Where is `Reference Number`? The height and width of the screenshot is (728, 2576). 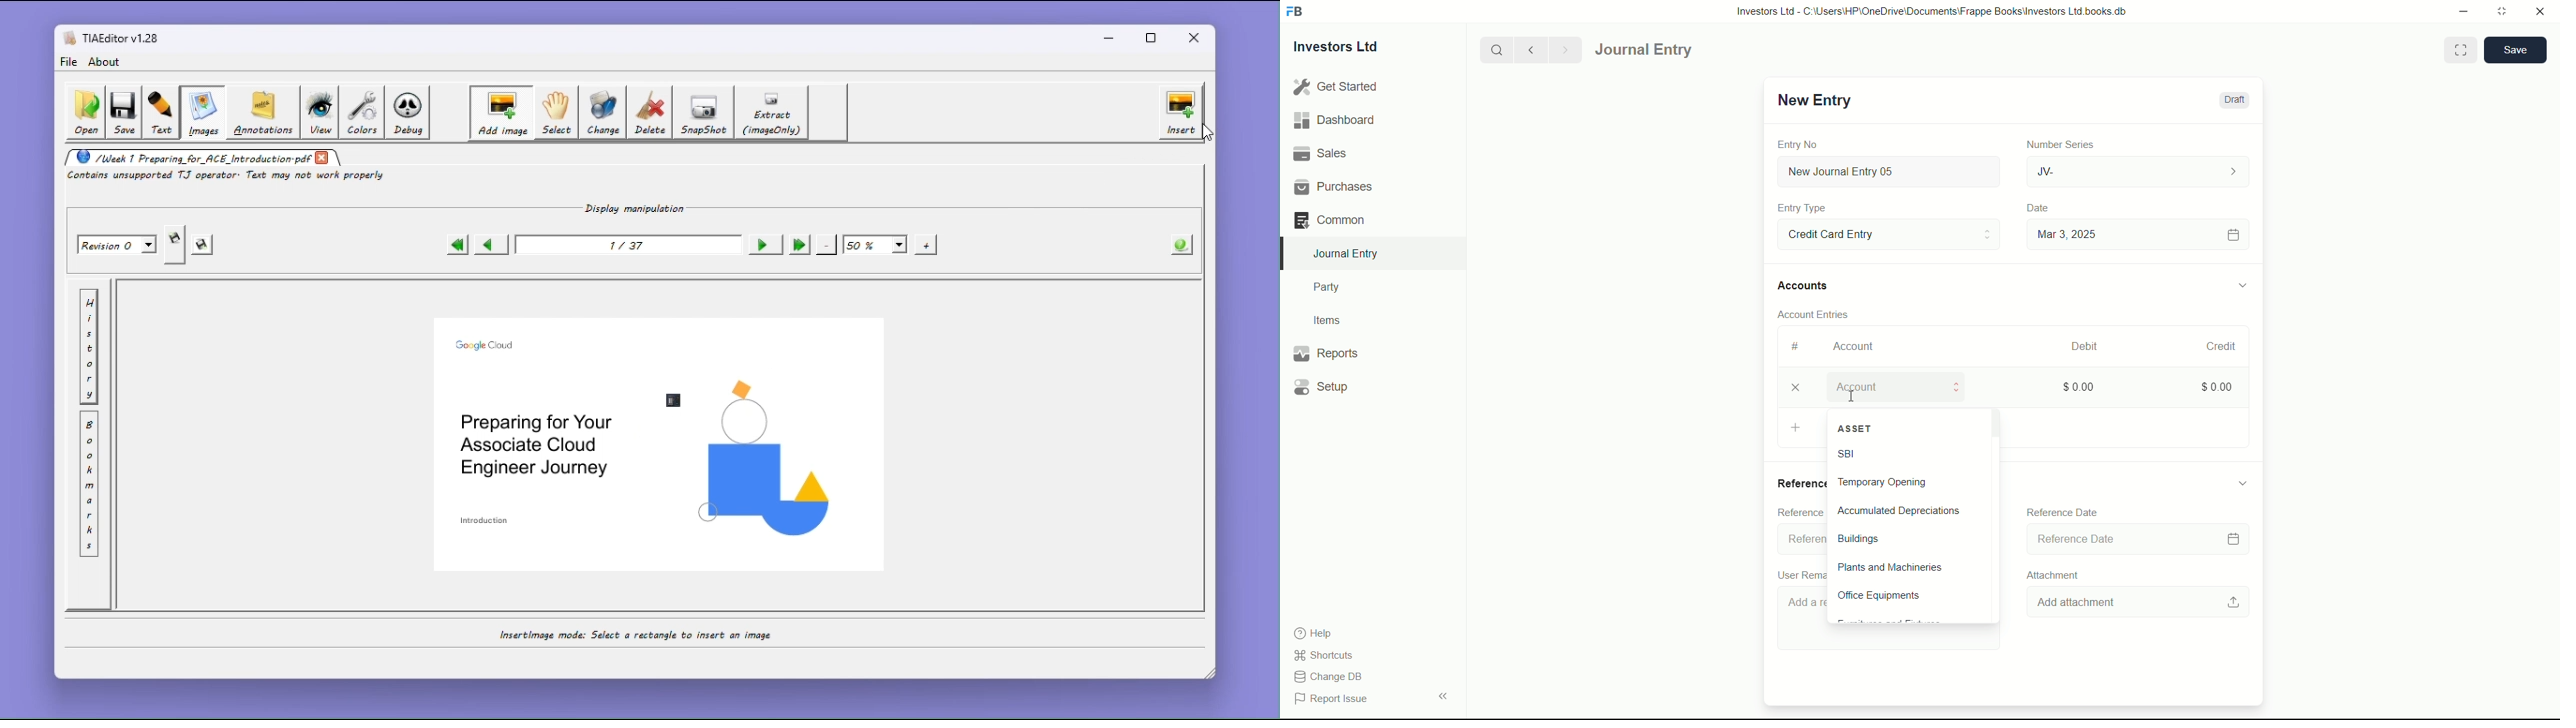
Reference Number is located at coordinates (1799, 539).